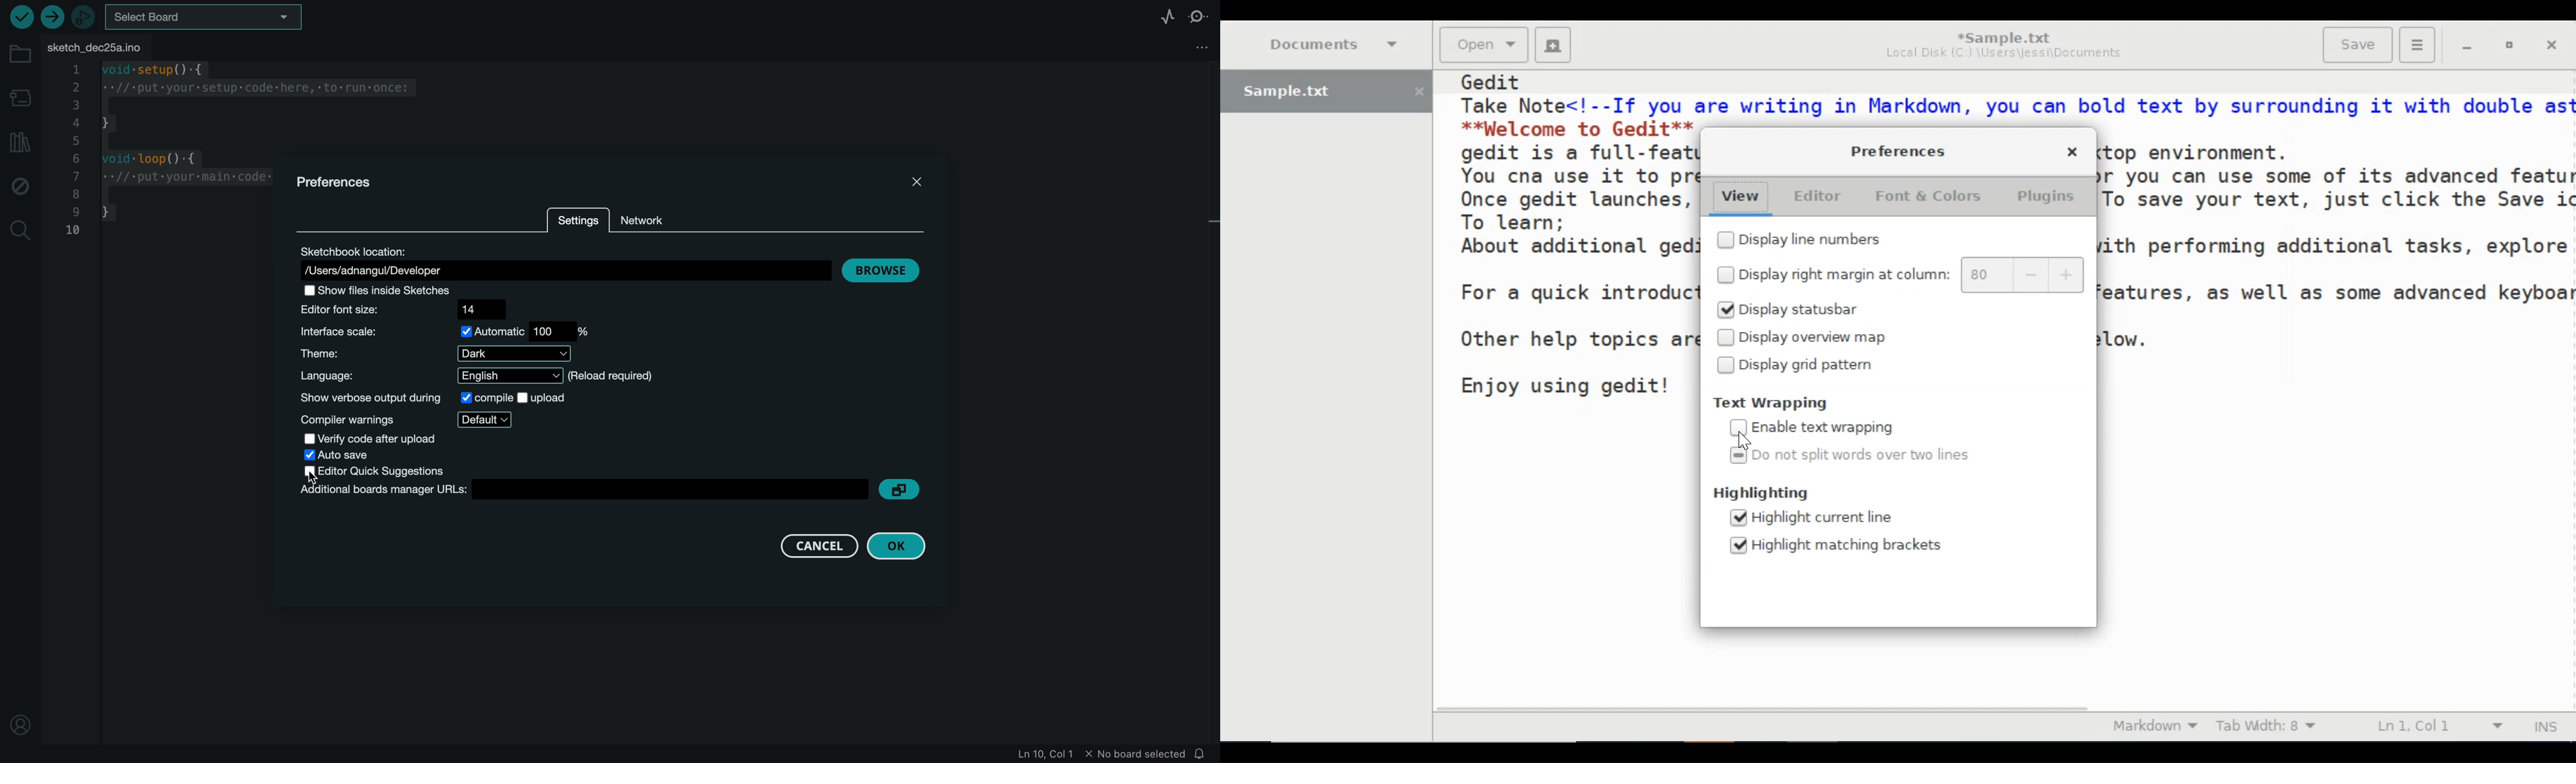  I want to click on Highlighting, so click(1760, 493).